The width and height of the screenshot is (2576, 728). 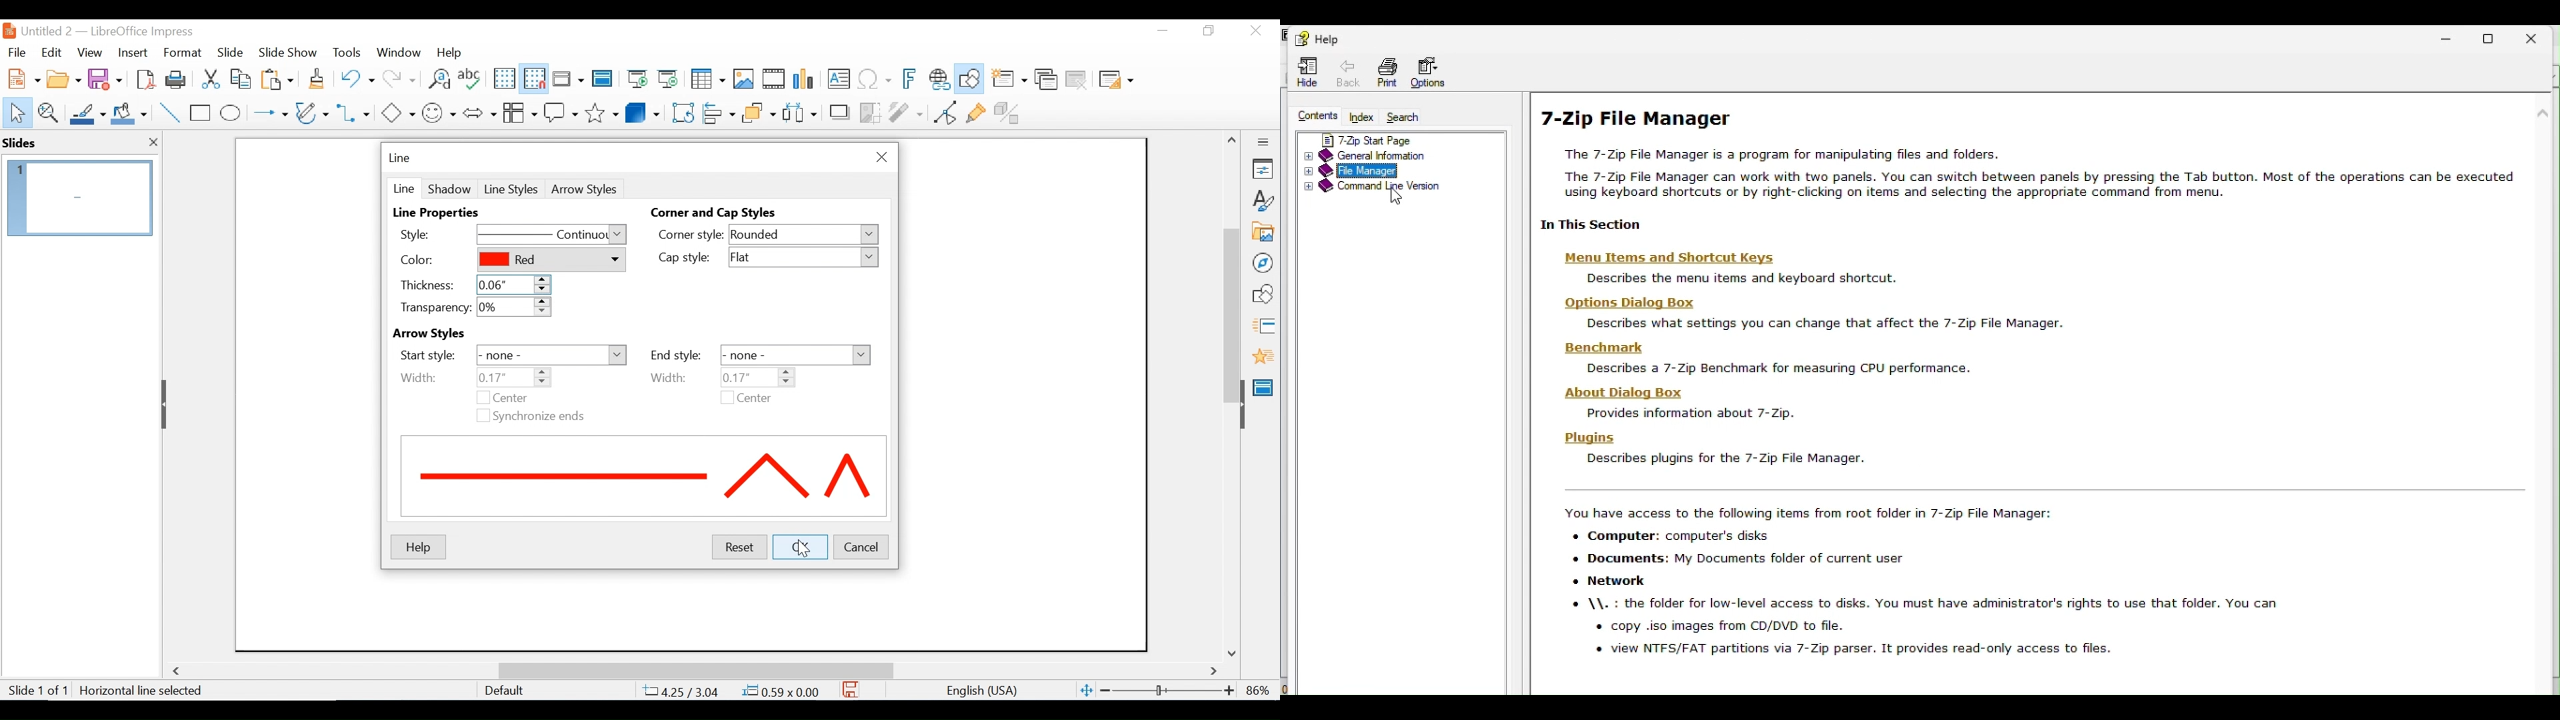 I want to click on Zoom & Pan, so click(x=47, y=111).